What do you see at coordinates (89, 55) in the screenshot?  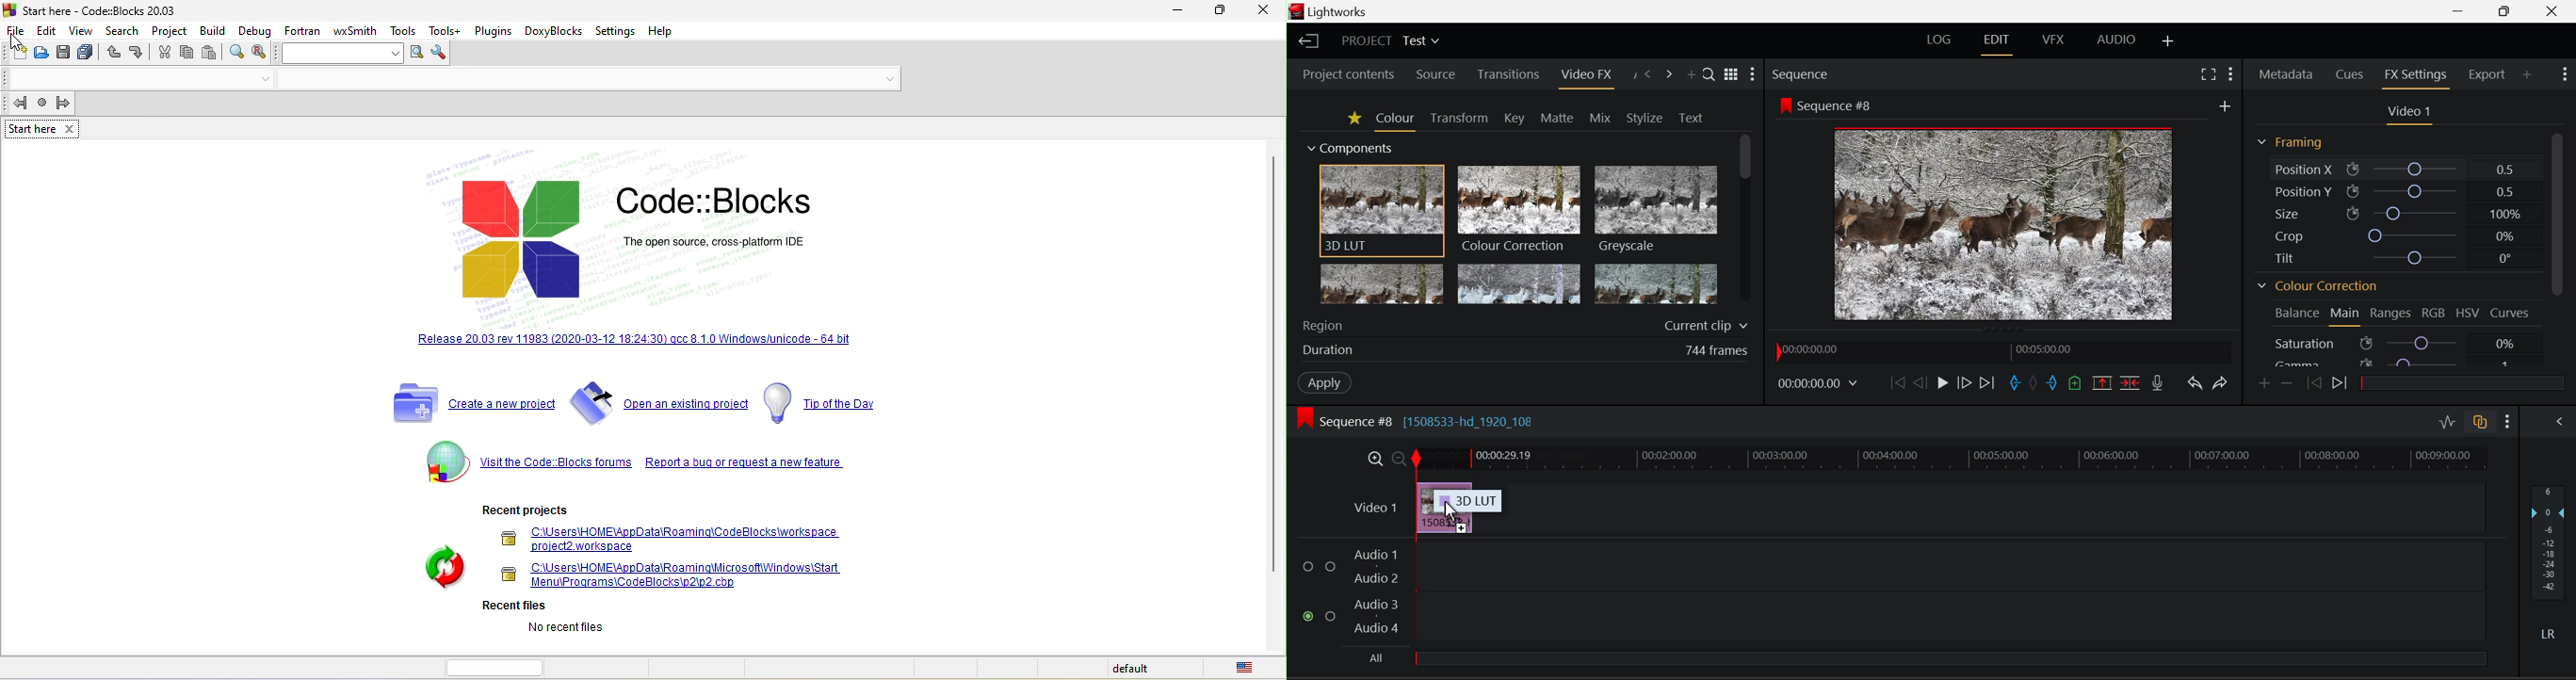 I see `save everything` at bounding box center [89, 55].